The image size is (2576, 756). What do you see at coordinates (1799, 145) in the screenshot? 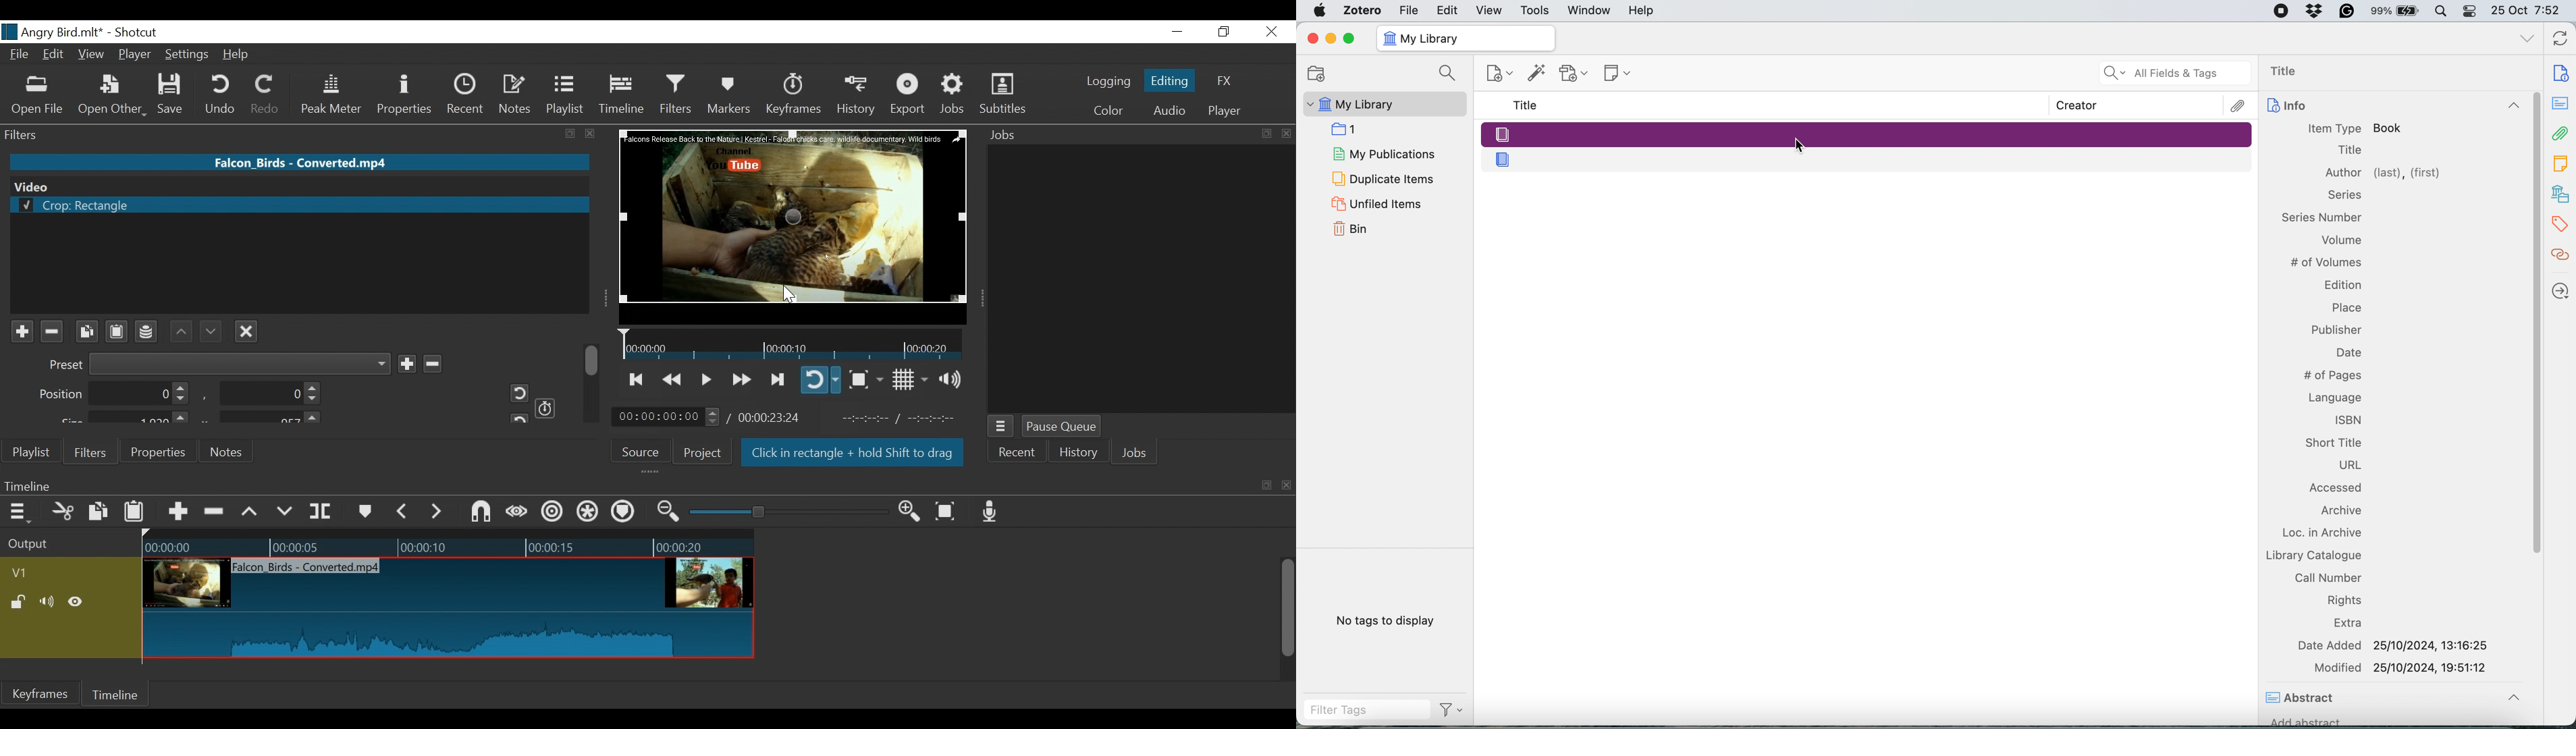
I see `Cursor Position` at bounding box center [1799, 145].